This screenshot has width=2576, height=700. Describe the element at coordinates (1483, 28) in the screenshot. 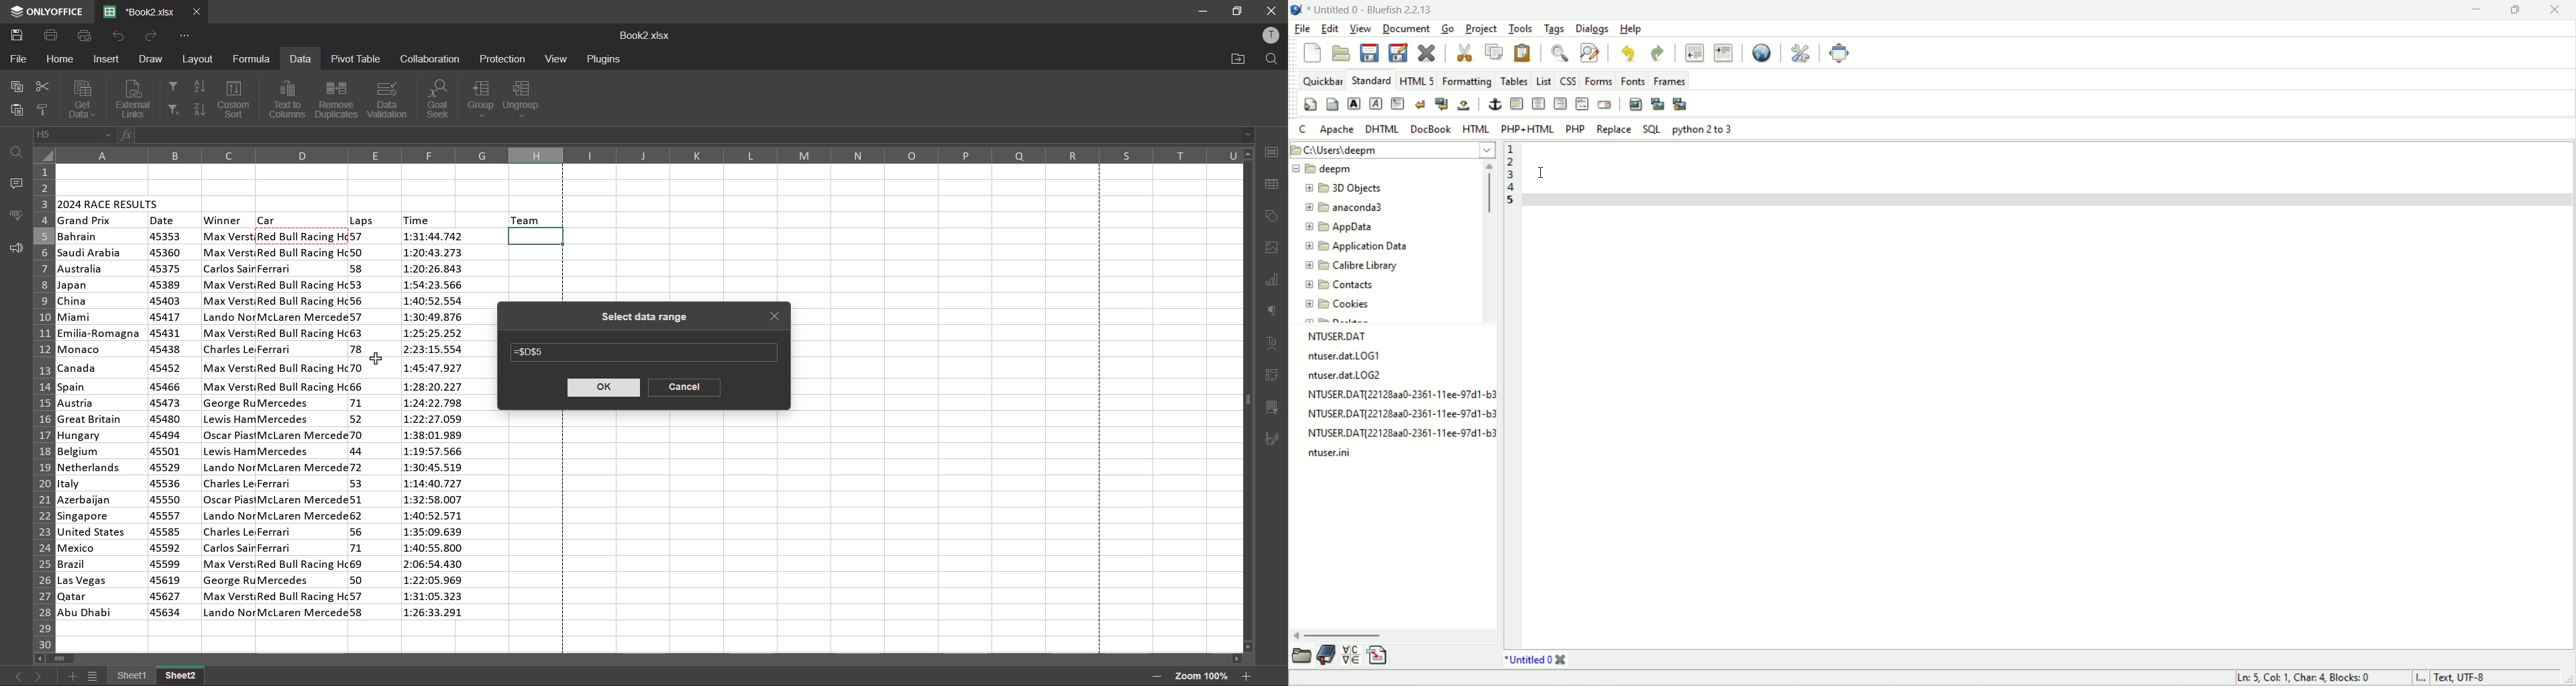

I see `project` at that location.